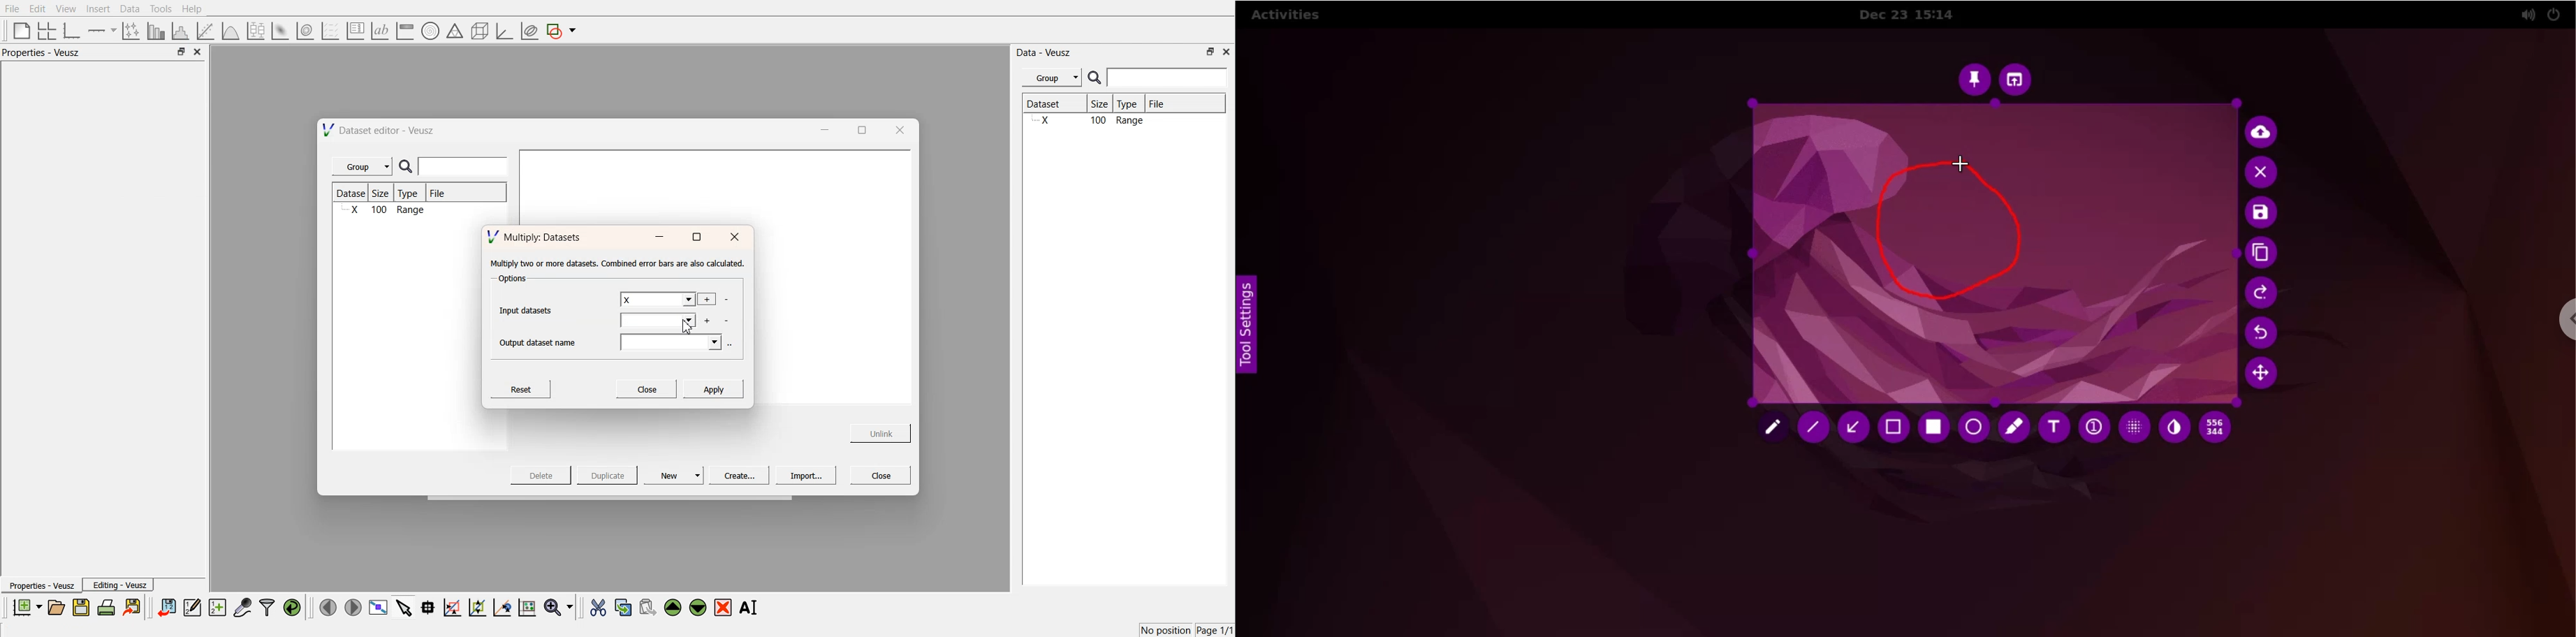 The height and width of the screenshot is (644, 2576). What do you see at coordinates (1052, 78) in the screenshot?
I see `` at bounding box center [1052, 78].